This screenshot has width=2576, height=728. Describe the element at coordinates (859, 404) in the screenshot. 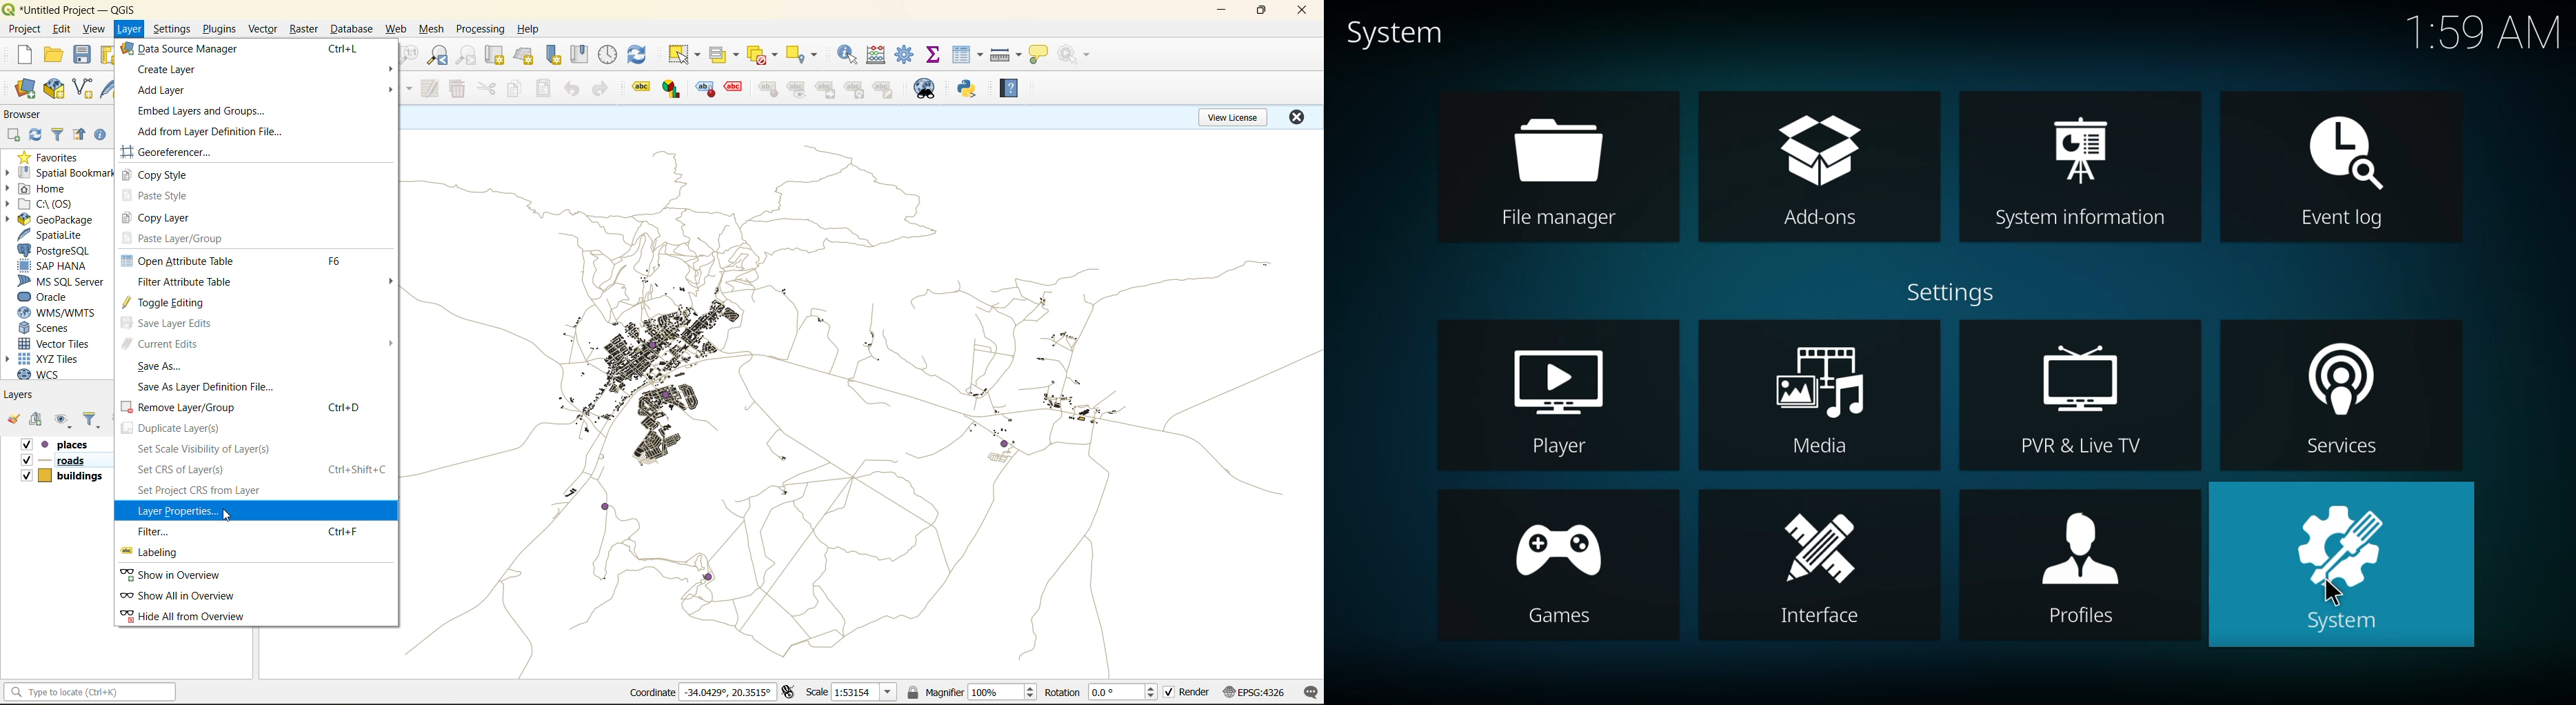

I see `layers` at that location.